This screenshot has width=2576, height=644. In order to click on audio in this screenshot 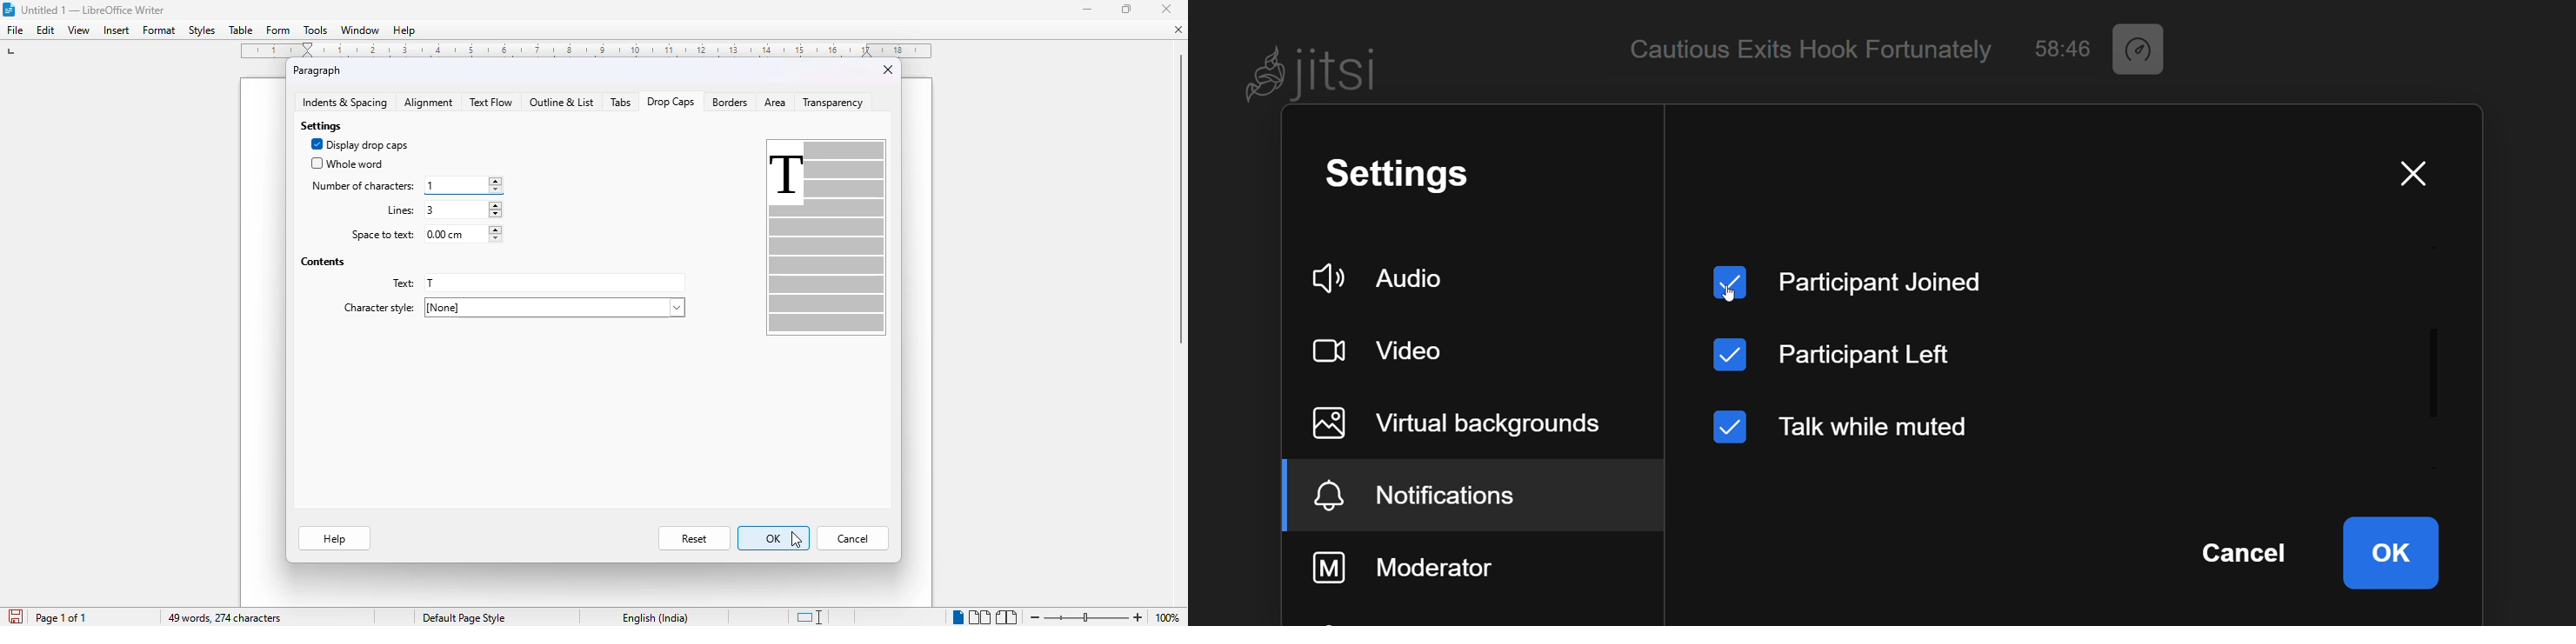, I will do `click(1388, 273)`.